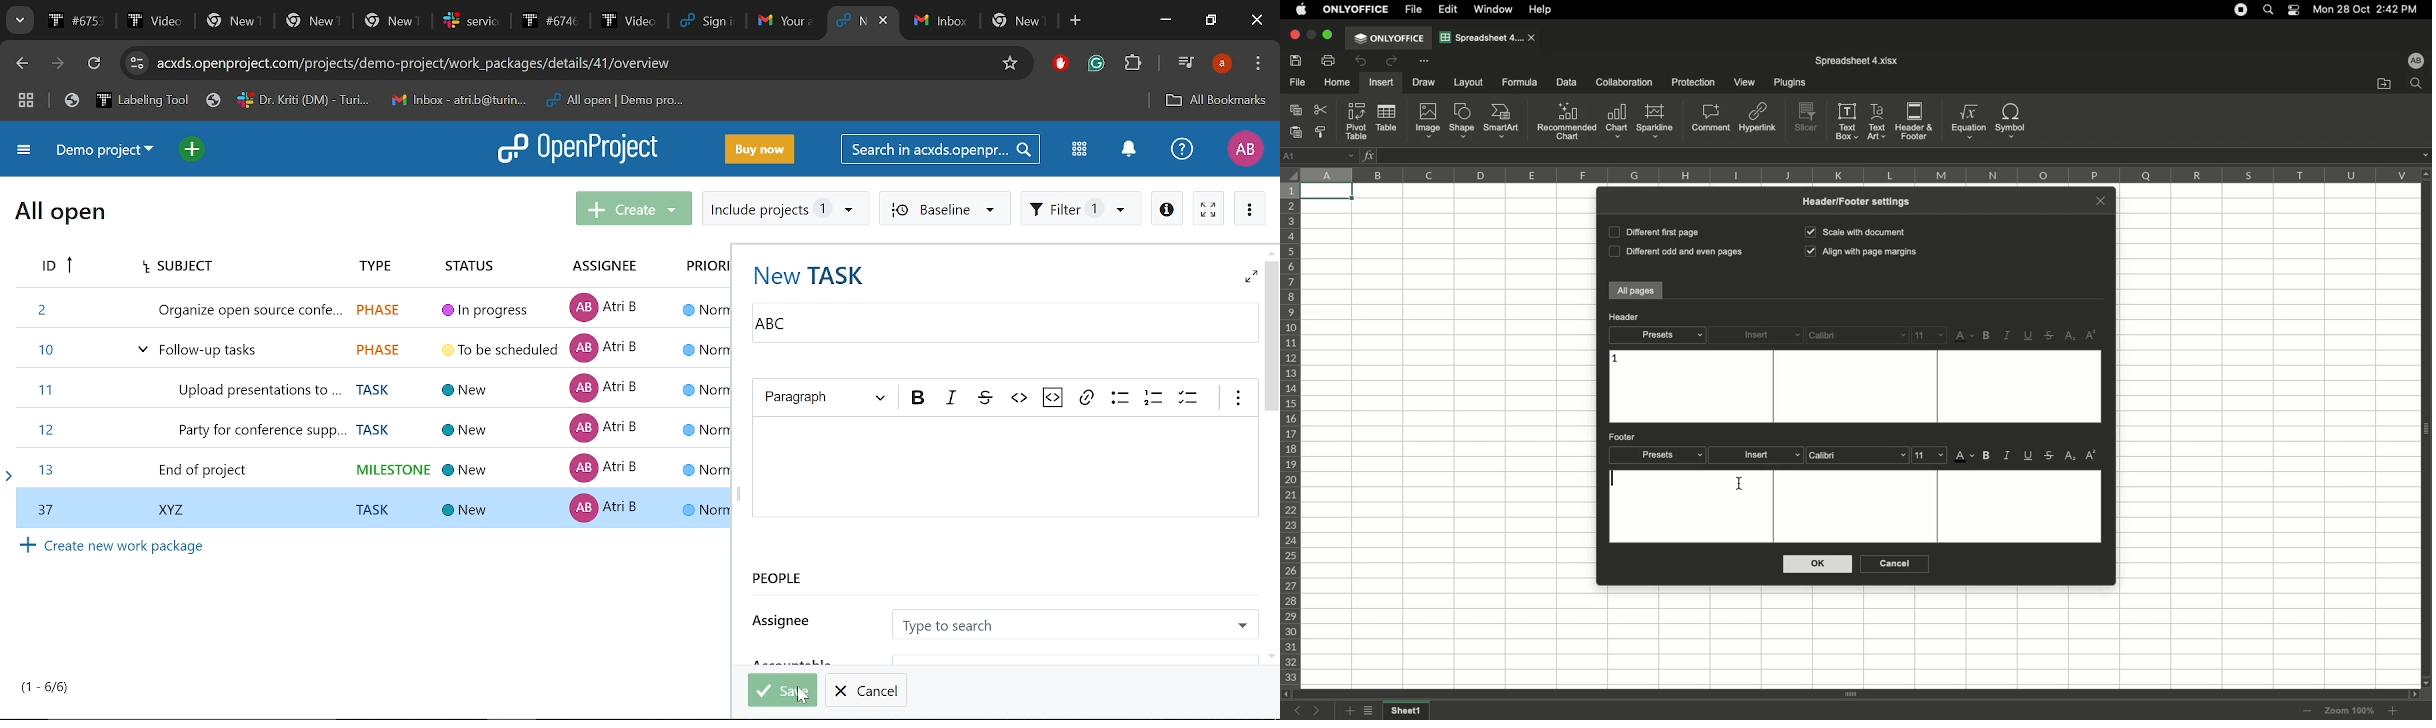  I want to click on Cursor, so click(803, 695).